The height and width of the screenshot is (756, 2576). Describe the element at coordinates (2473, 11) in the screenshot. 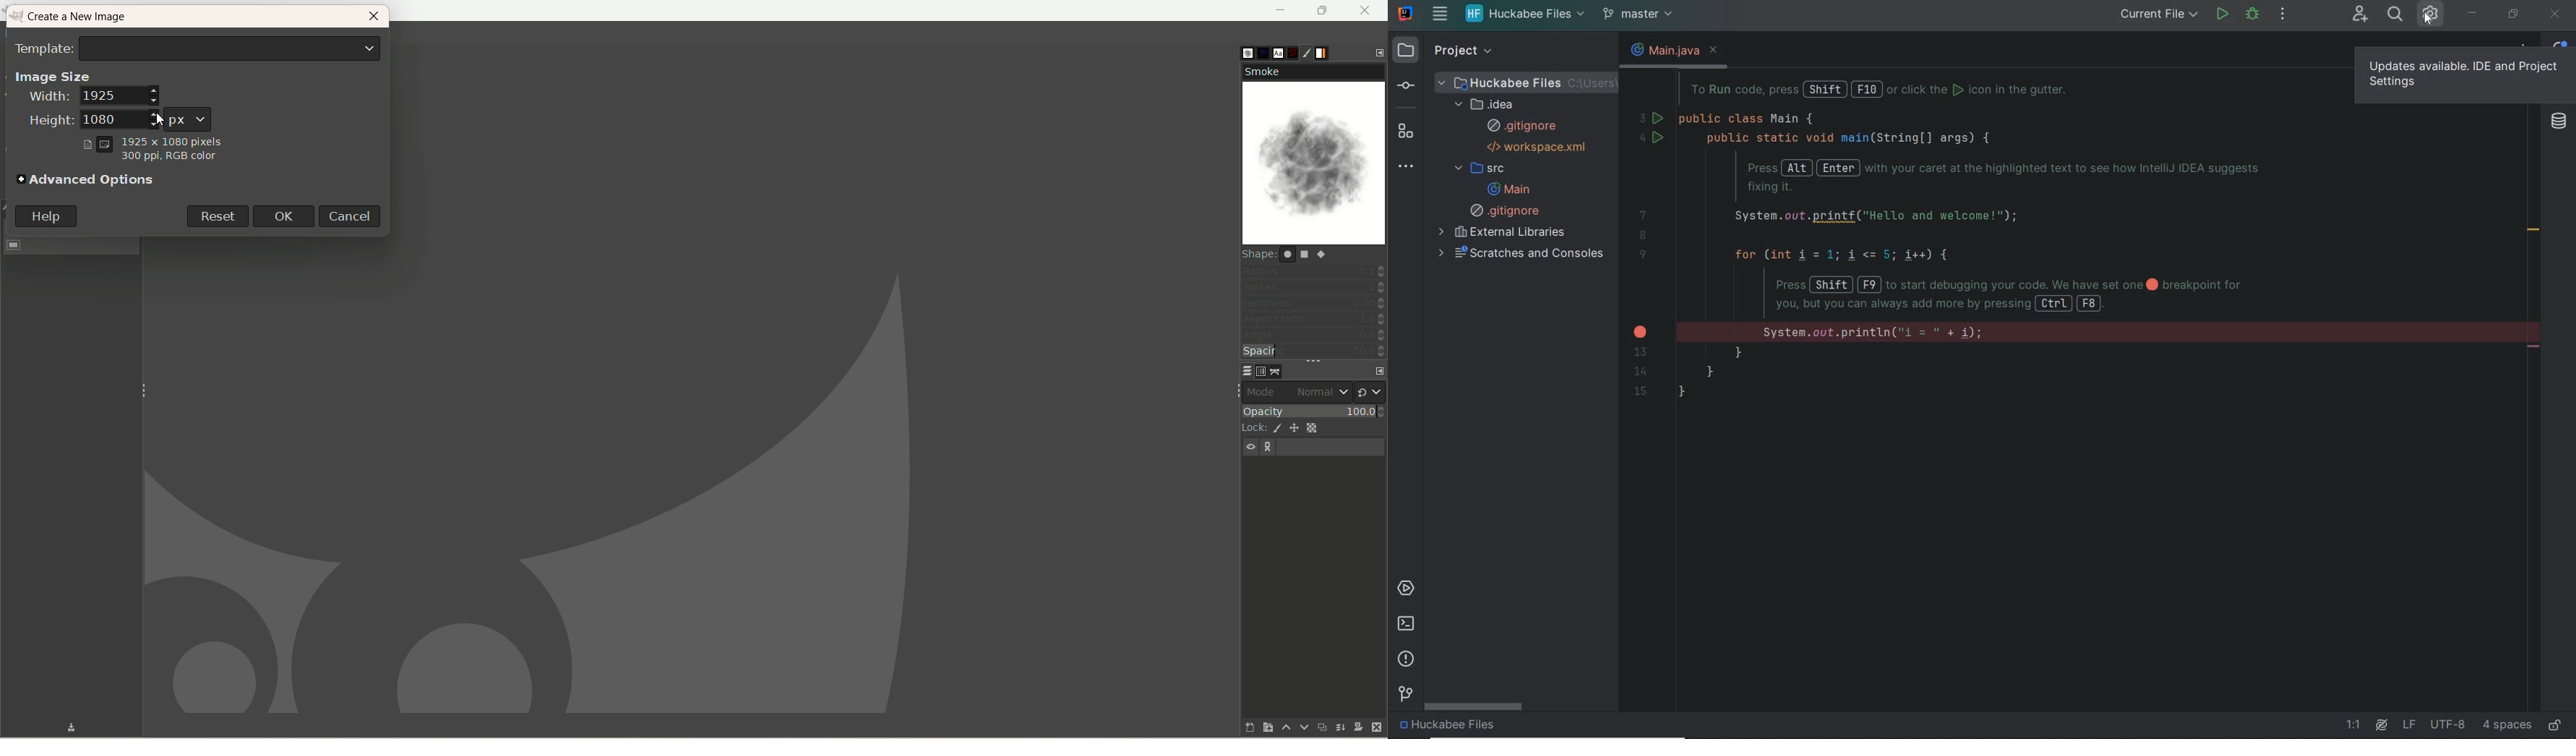

I see `minimize` at that location.